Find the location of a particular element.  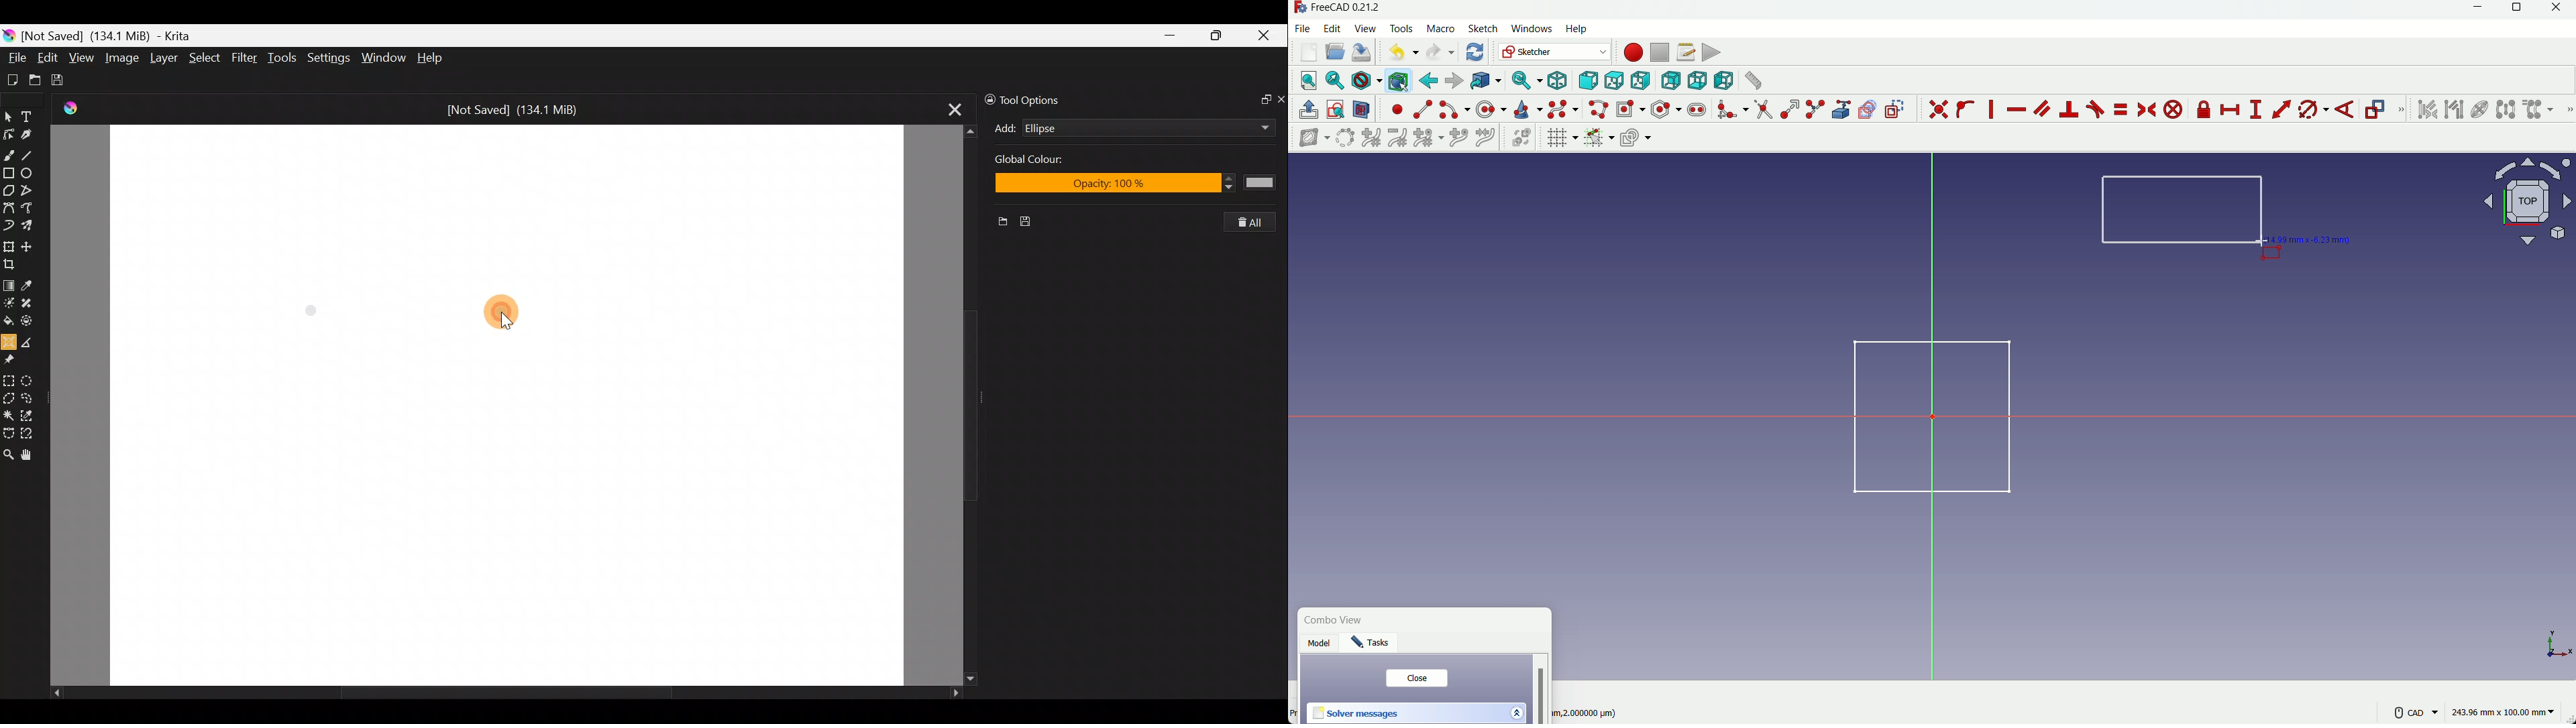

execute macros is located at coordinates (1711, 52).